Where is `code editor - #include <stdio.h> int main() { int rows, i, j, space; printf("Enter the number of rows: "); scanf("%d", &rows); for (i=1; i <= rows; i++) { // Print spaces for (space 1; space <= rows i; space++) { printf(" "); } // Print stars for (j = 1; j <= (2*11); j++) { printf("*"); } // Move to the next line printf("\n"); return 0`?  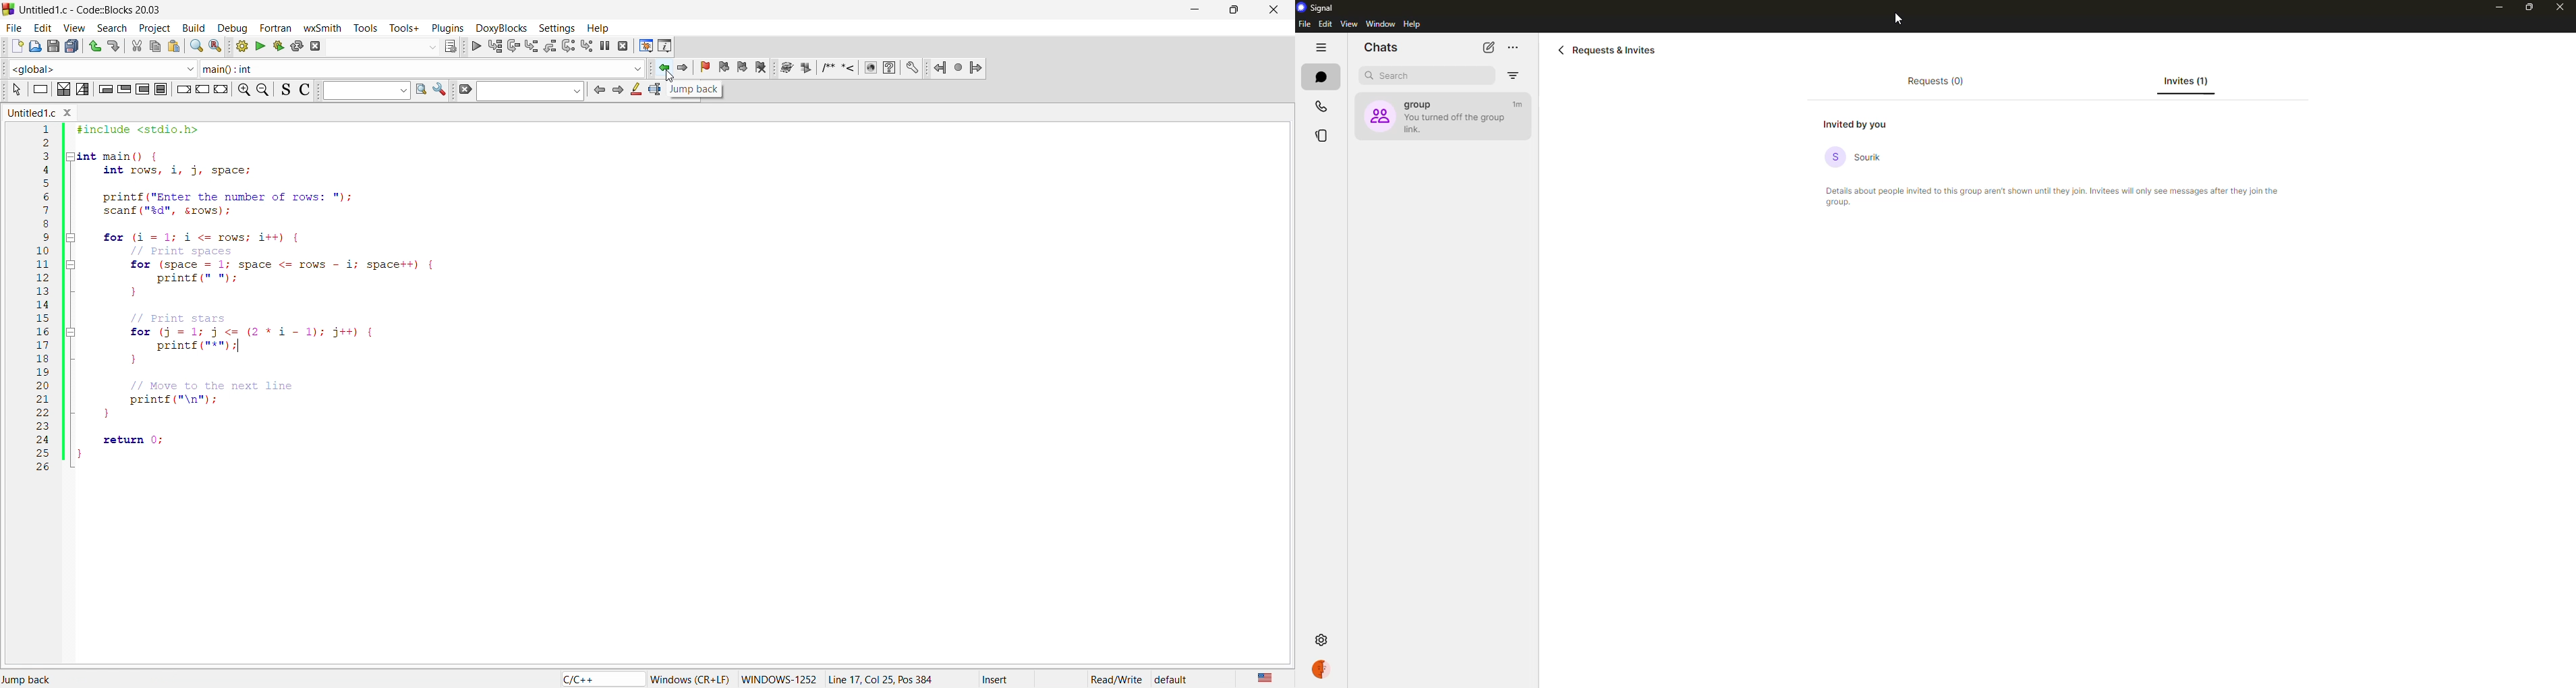
code editor - #include <stdio.h> int main() { int rows, i, j, space; printf("Enter the number of rows: "); scanf("%d", &rows); for (i=1; i <= rows; i++) { // Print spaces for (space 1; space <= rows i; space++) { printf(" "); } // Print stars for (j = 1; j <= (2*11); j++) { printf("*"); } // Move to the next line printf("\n"); return 0 is located at coordinates (653, 304).